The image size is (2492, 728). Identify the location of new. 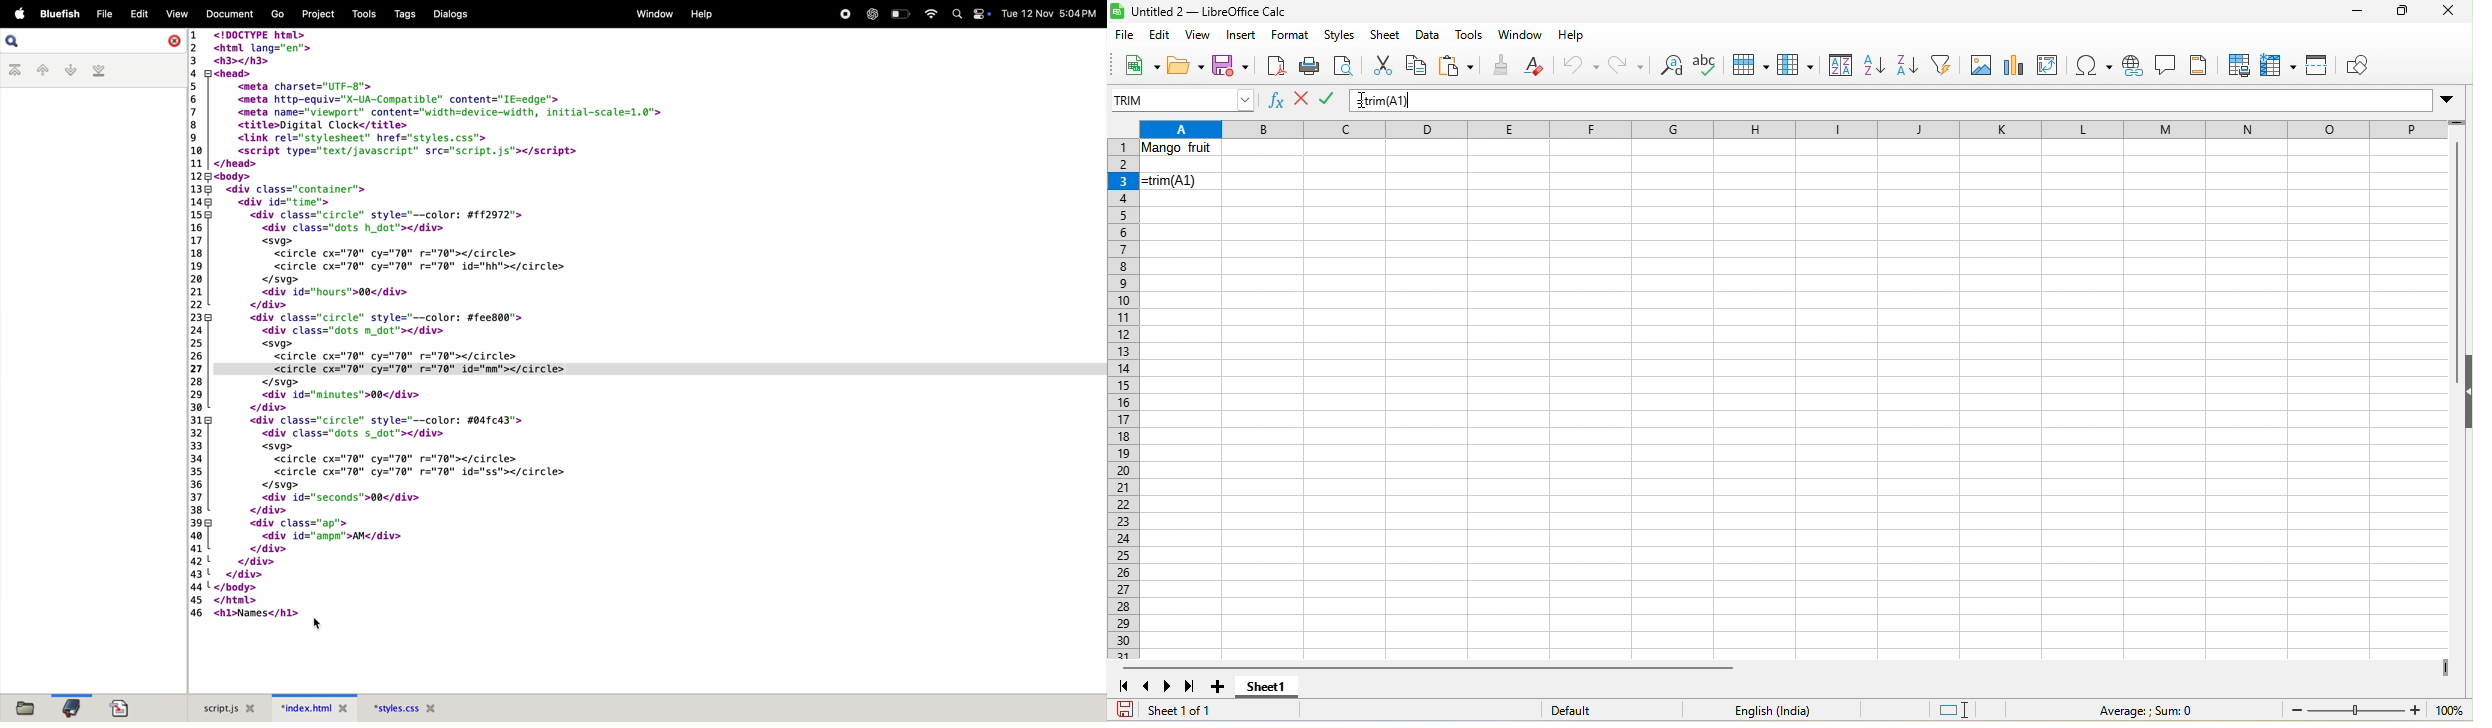
(1138, 65).